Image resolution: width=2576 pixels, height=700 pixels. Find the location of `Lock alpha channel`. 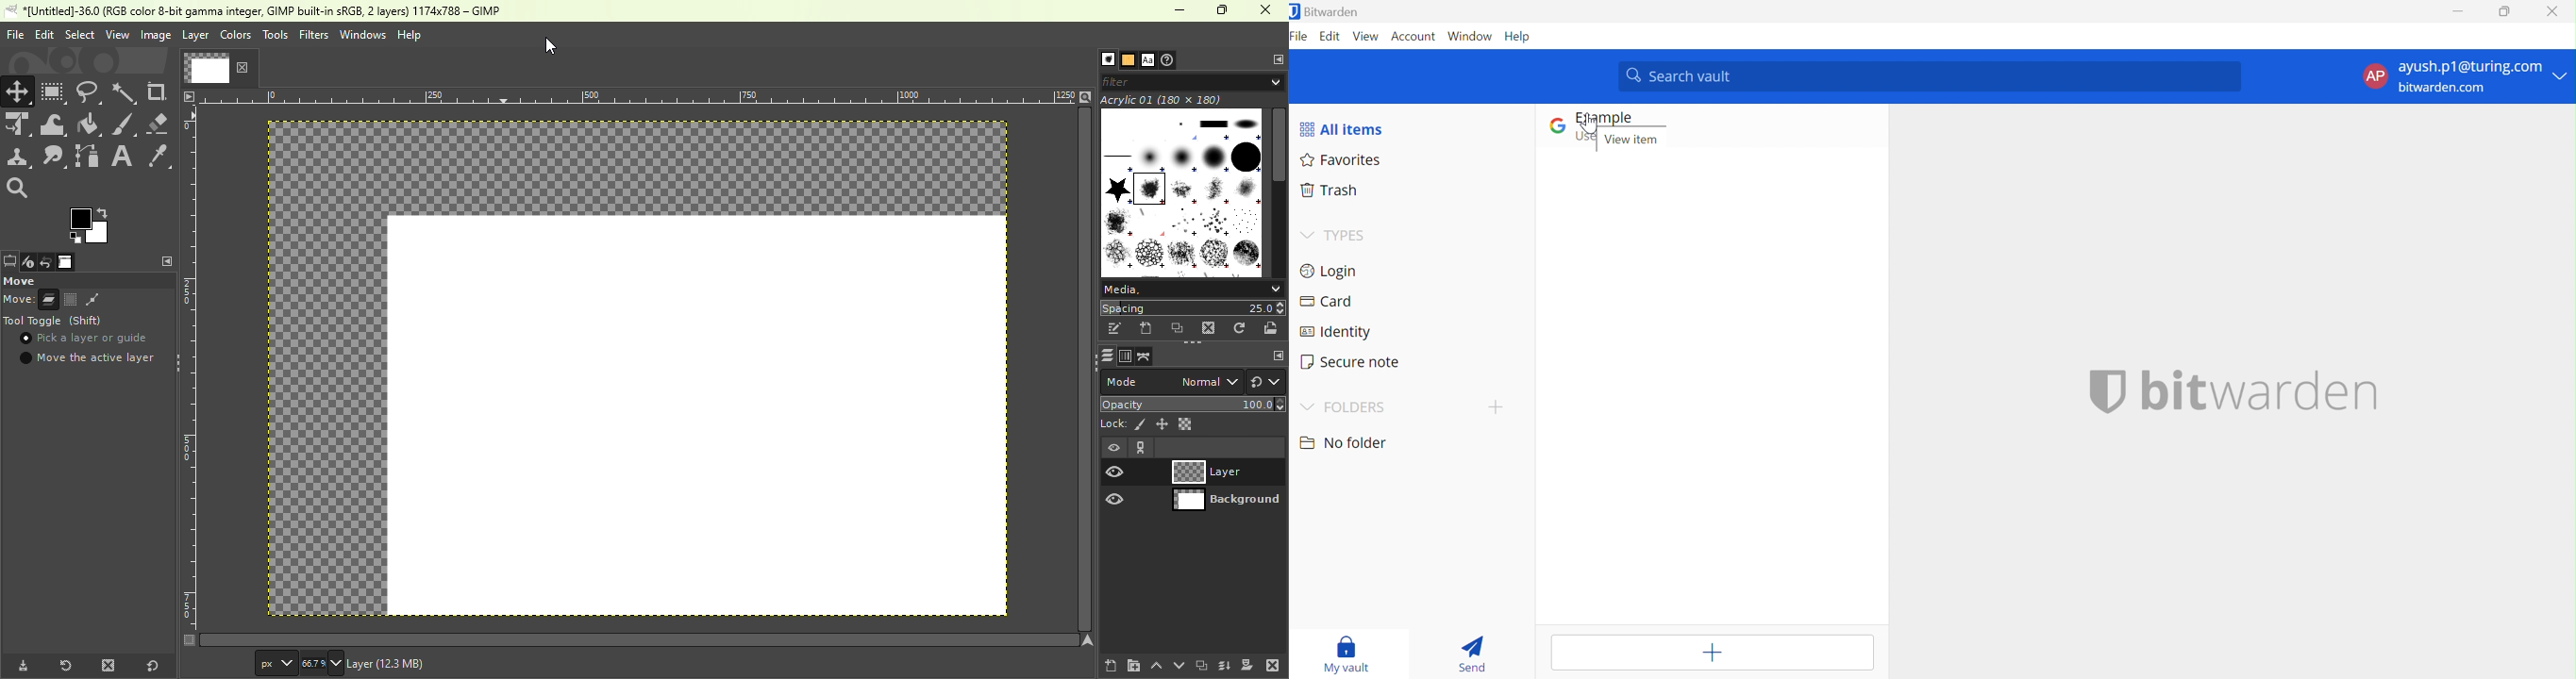

Lock alpha channel is located at coordinates (1186, 423).